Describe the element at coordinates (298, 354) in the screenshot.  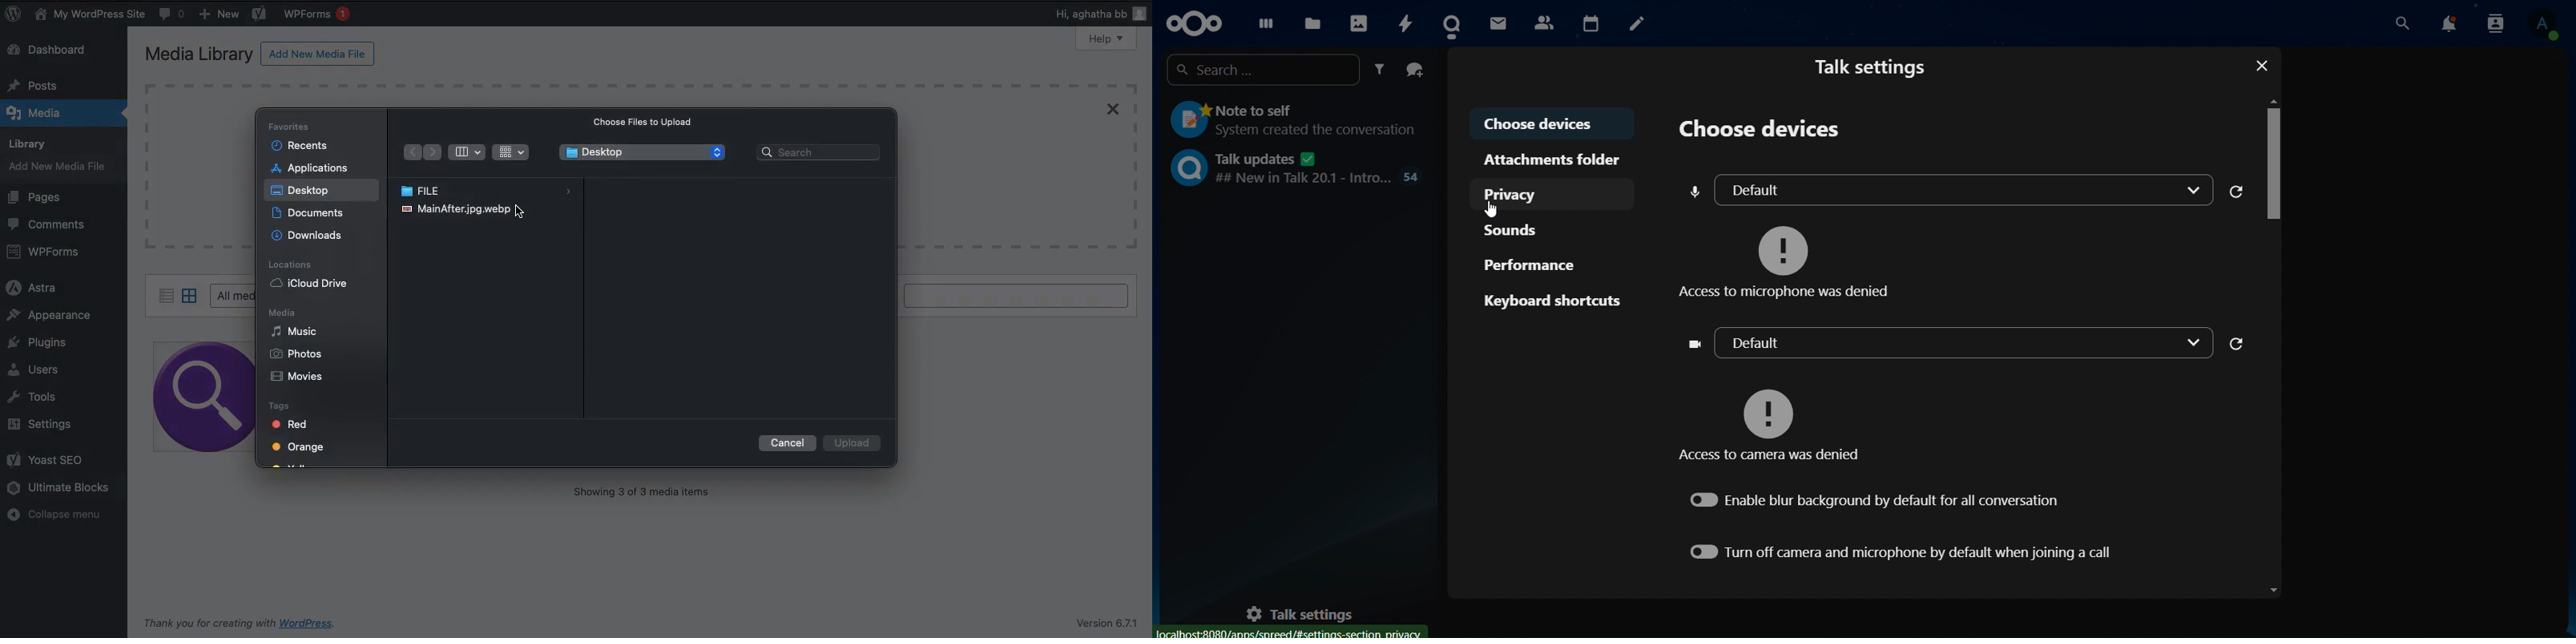
I see `Phots` at that location.